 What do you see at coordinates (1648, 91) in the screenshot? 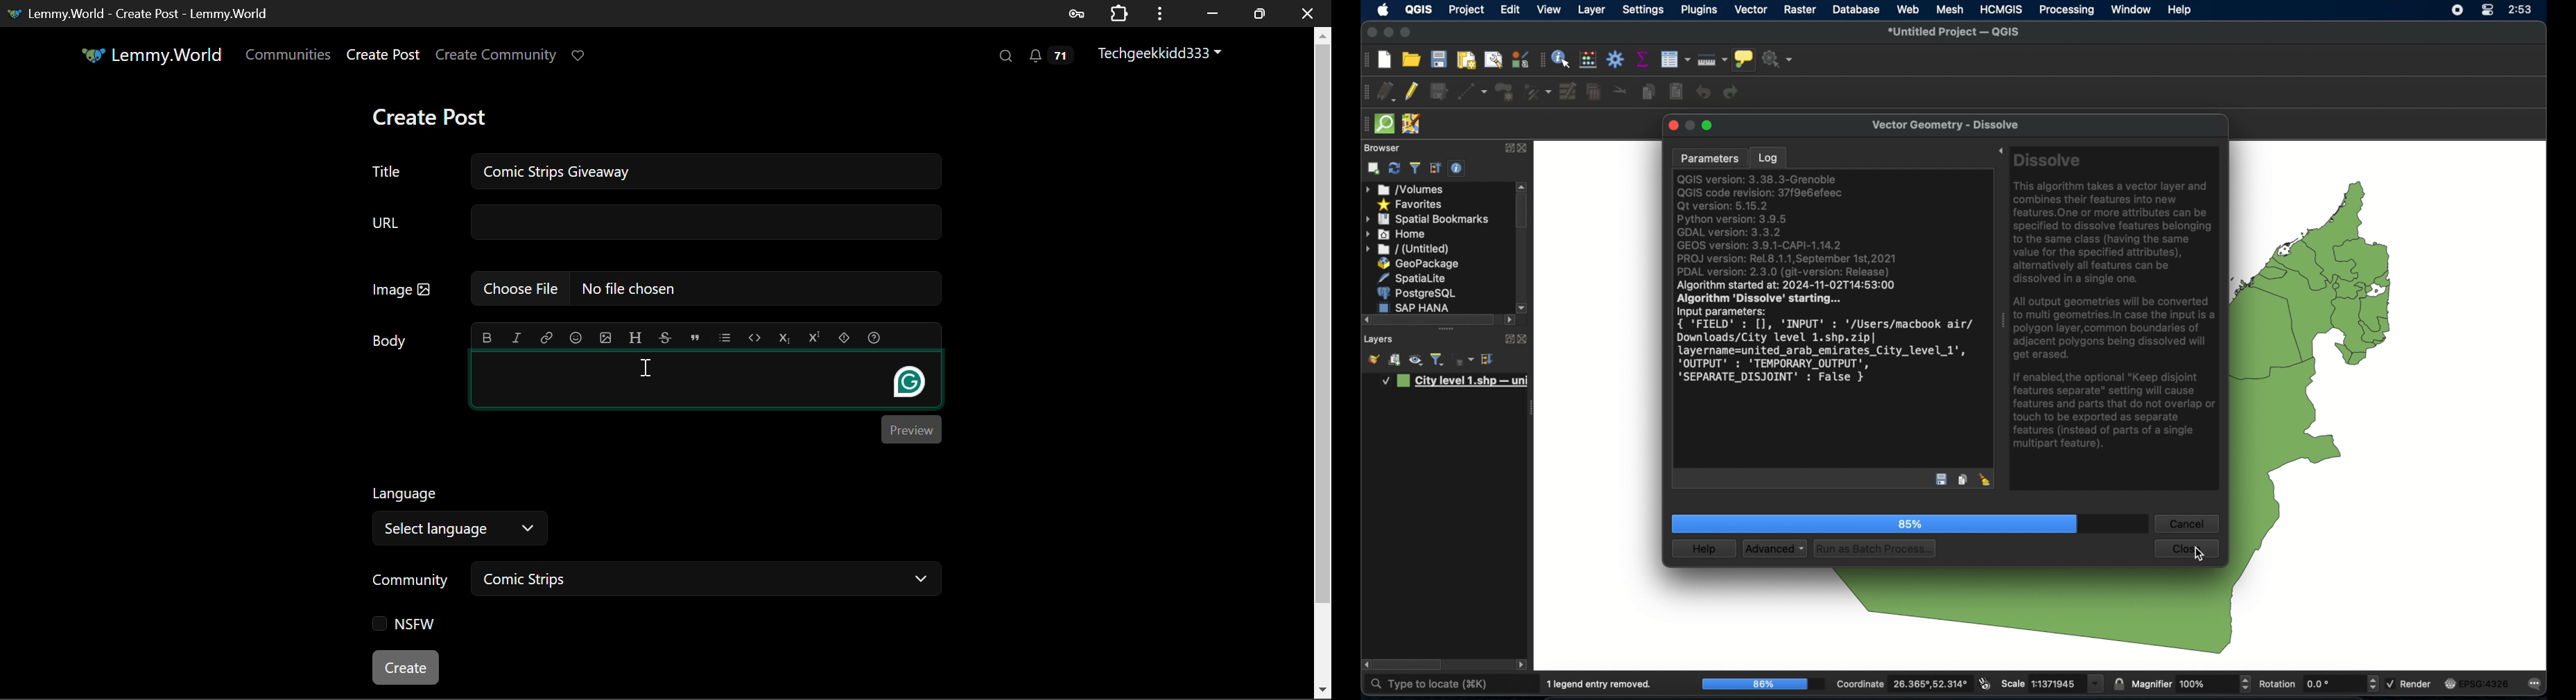
I see `copy features` at bounding box center [1648, 91].